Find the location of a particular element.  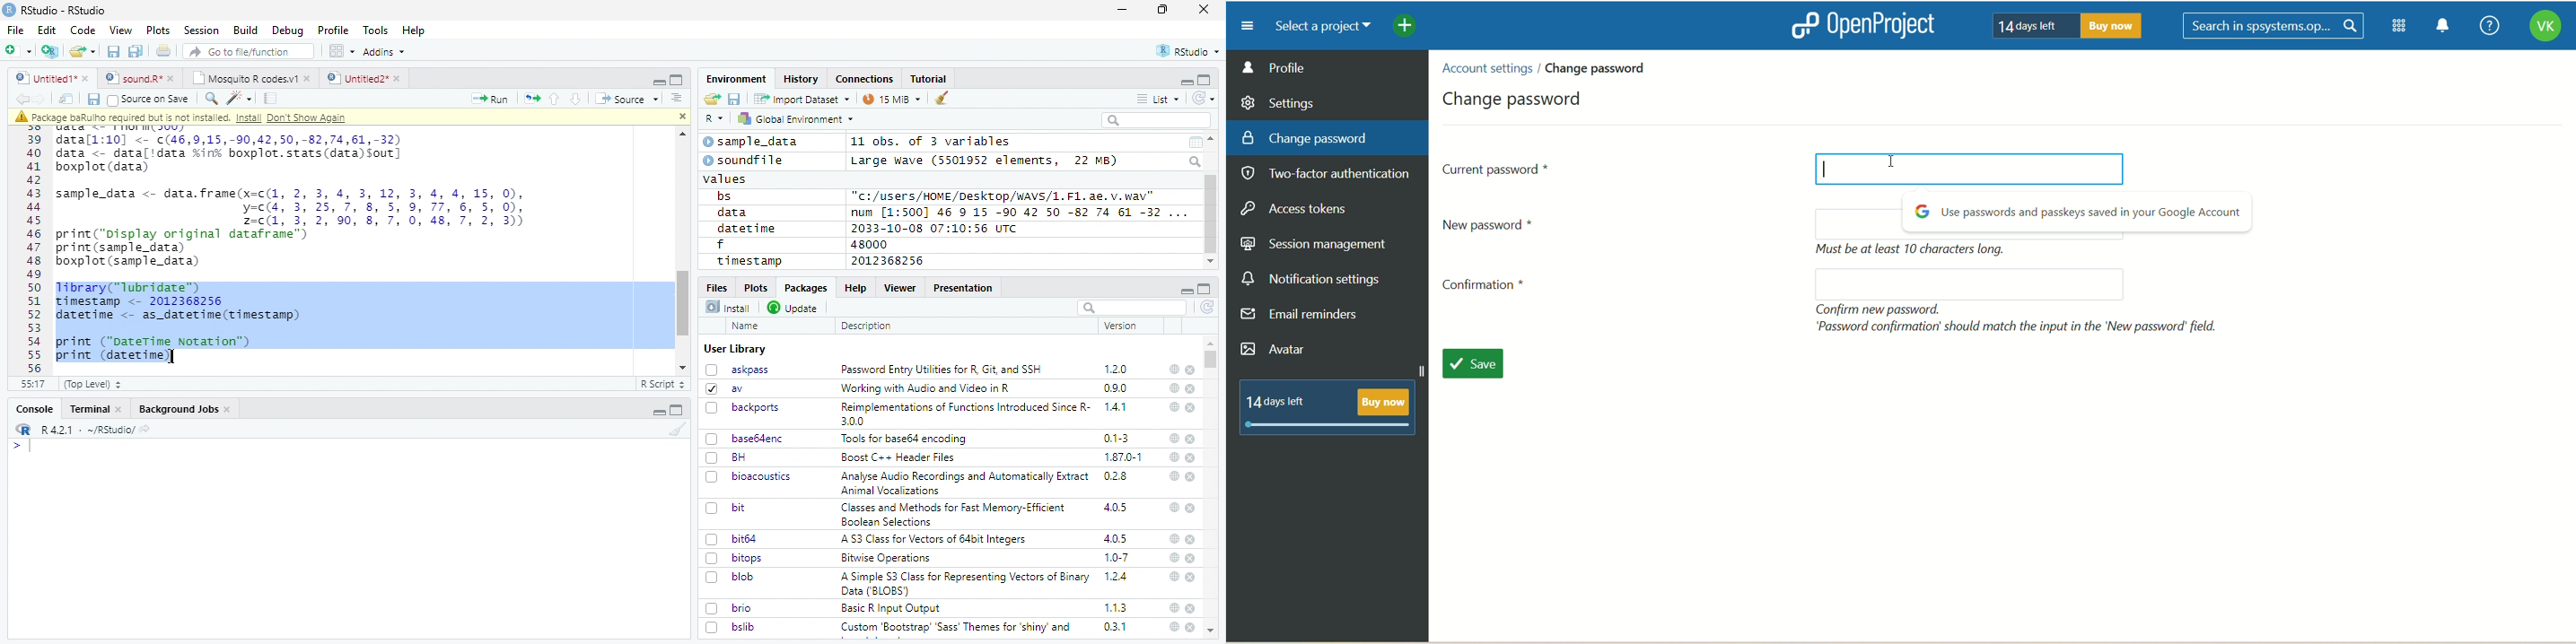

‘Working with Audio and Video inR is located at coordinates (927, 388).